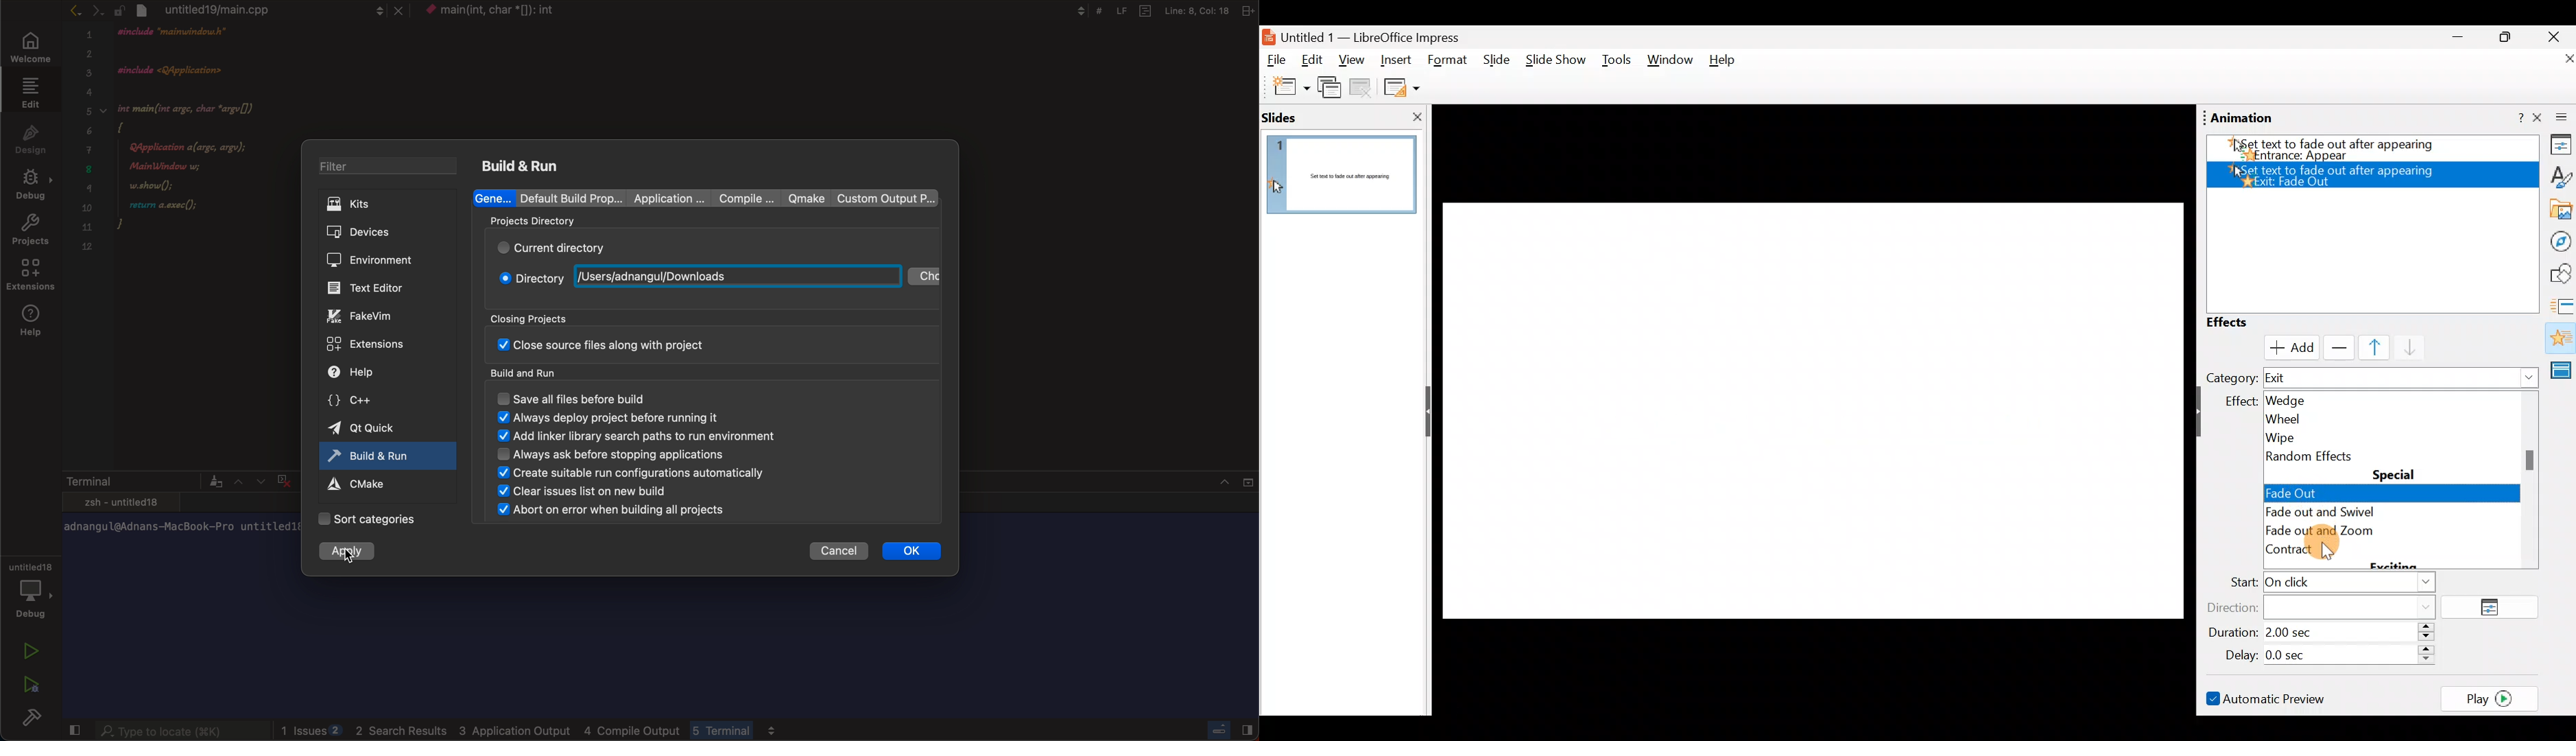 Image resolution: width=2576 pixels, height=756 pixels. I want to click on Slide layout, so click(1400, 86).